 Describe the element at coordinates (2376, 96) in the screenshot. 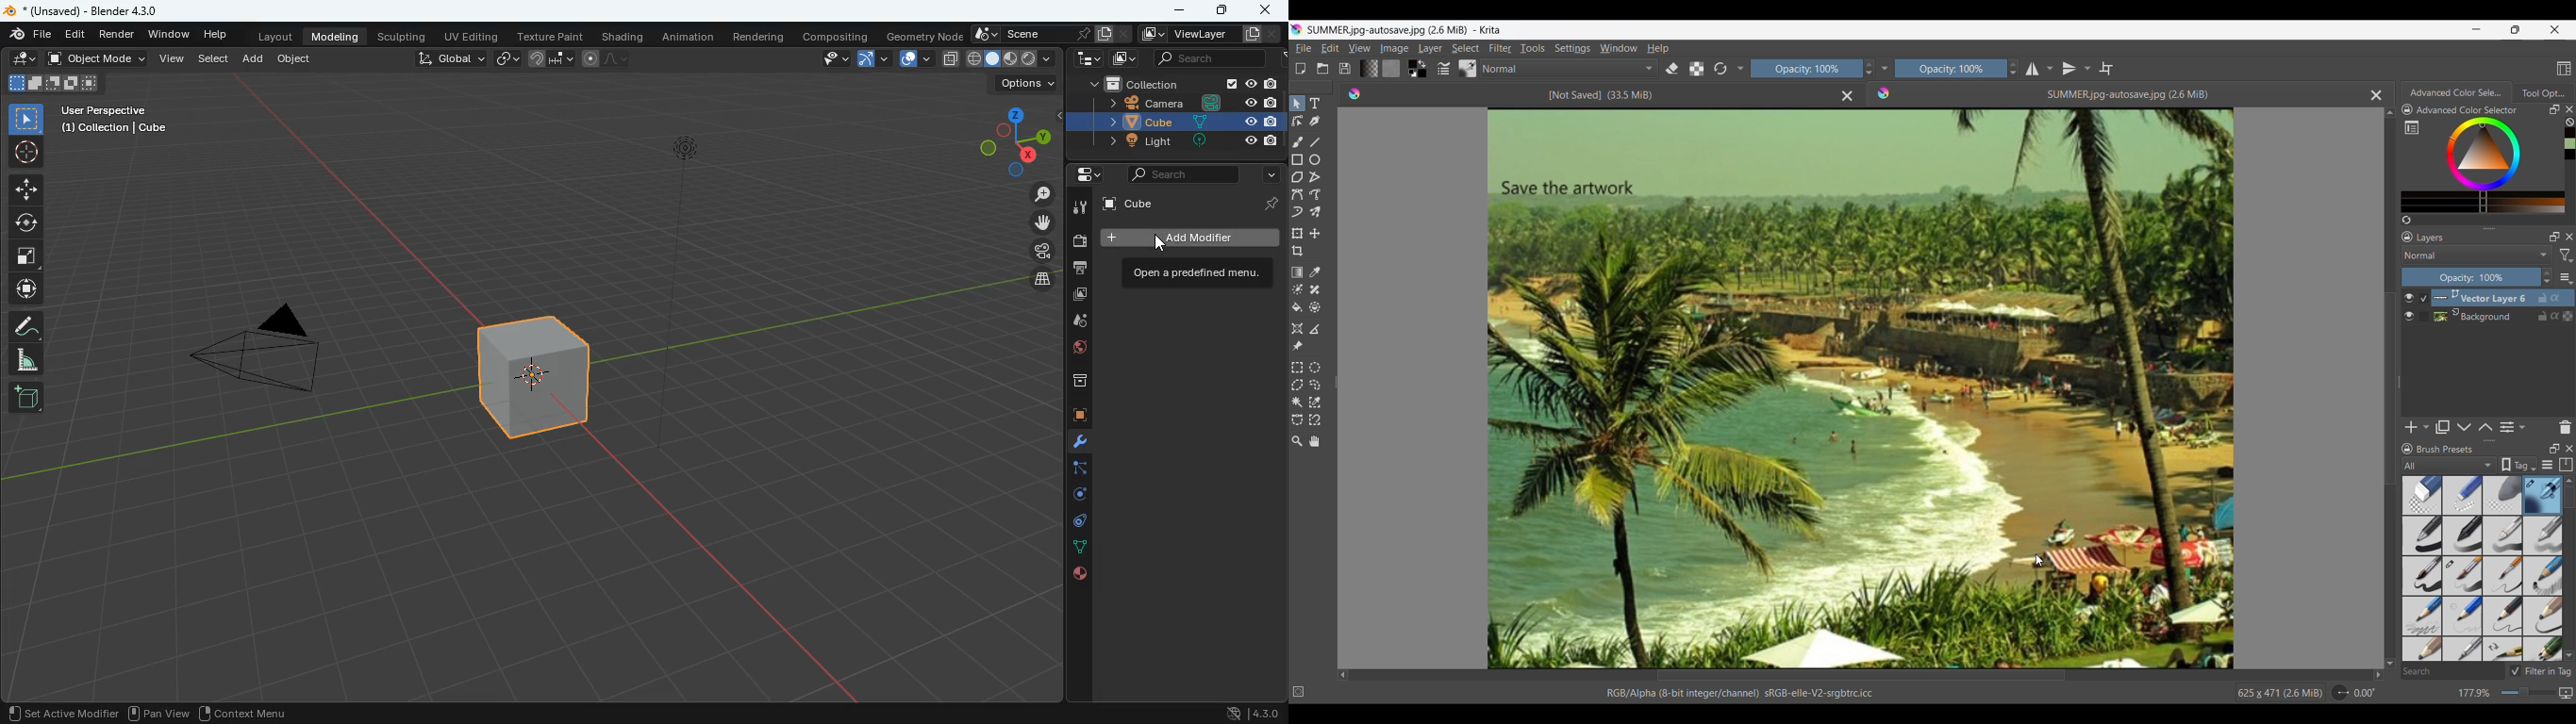

I see `Close current image space` at that location.